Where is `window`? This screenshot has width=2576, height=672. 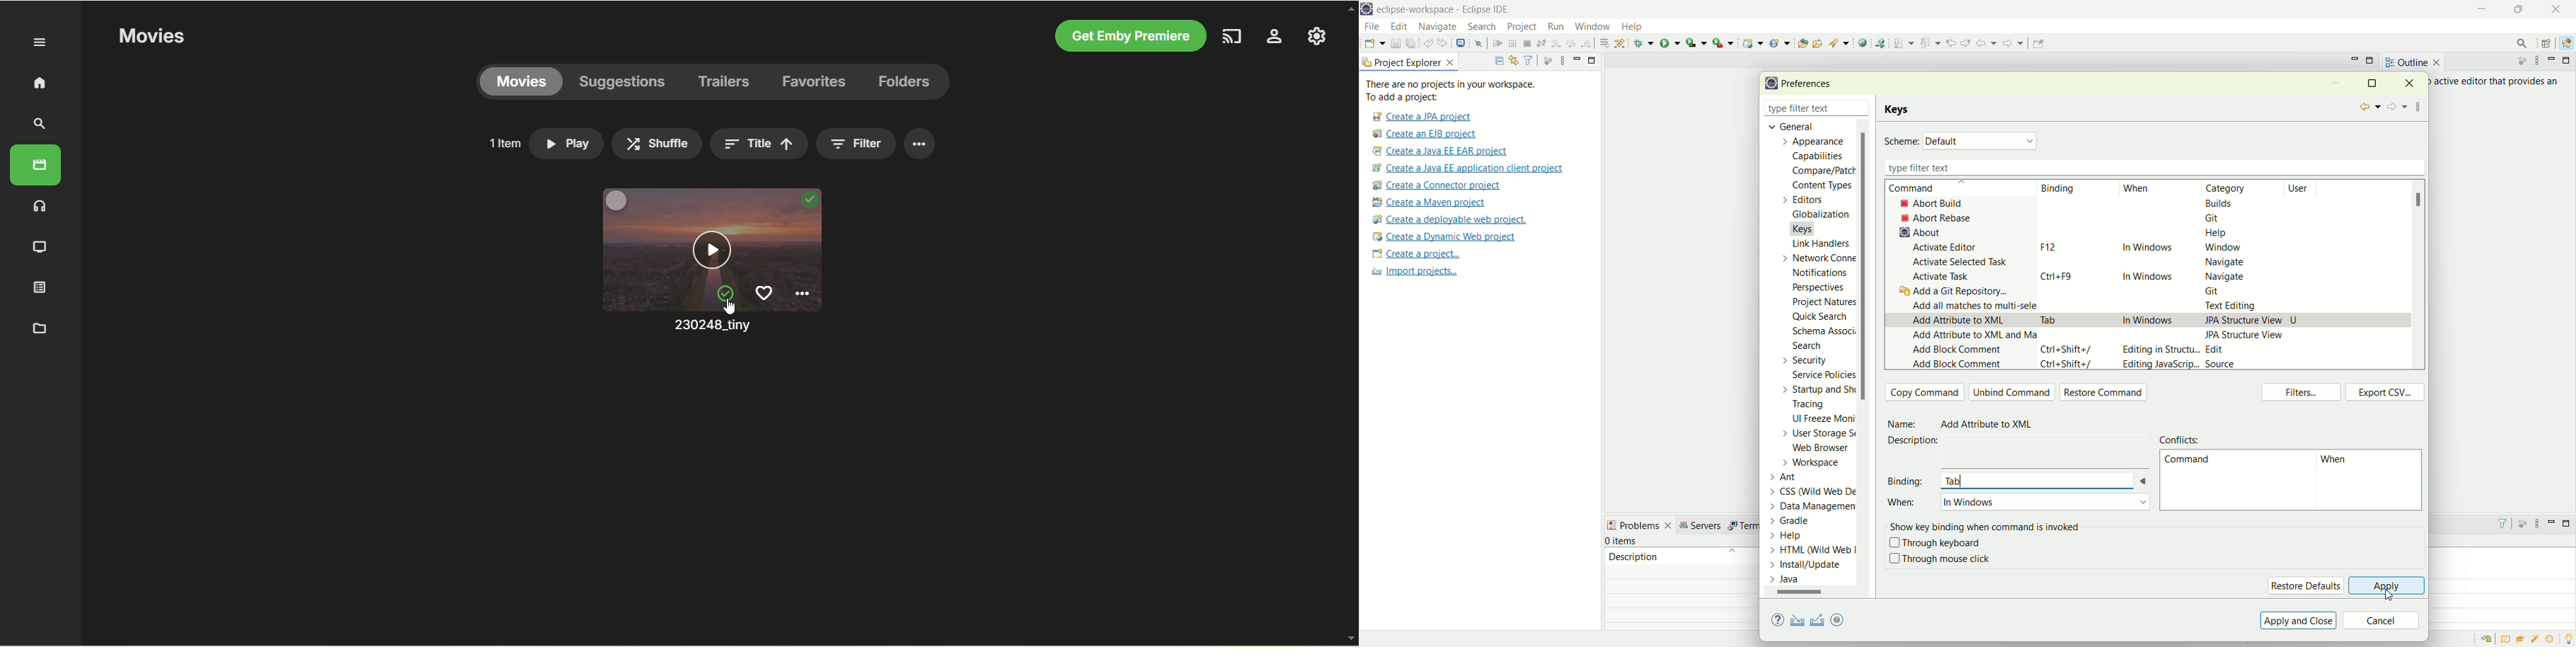 window is located at coordinates (2222, 248).